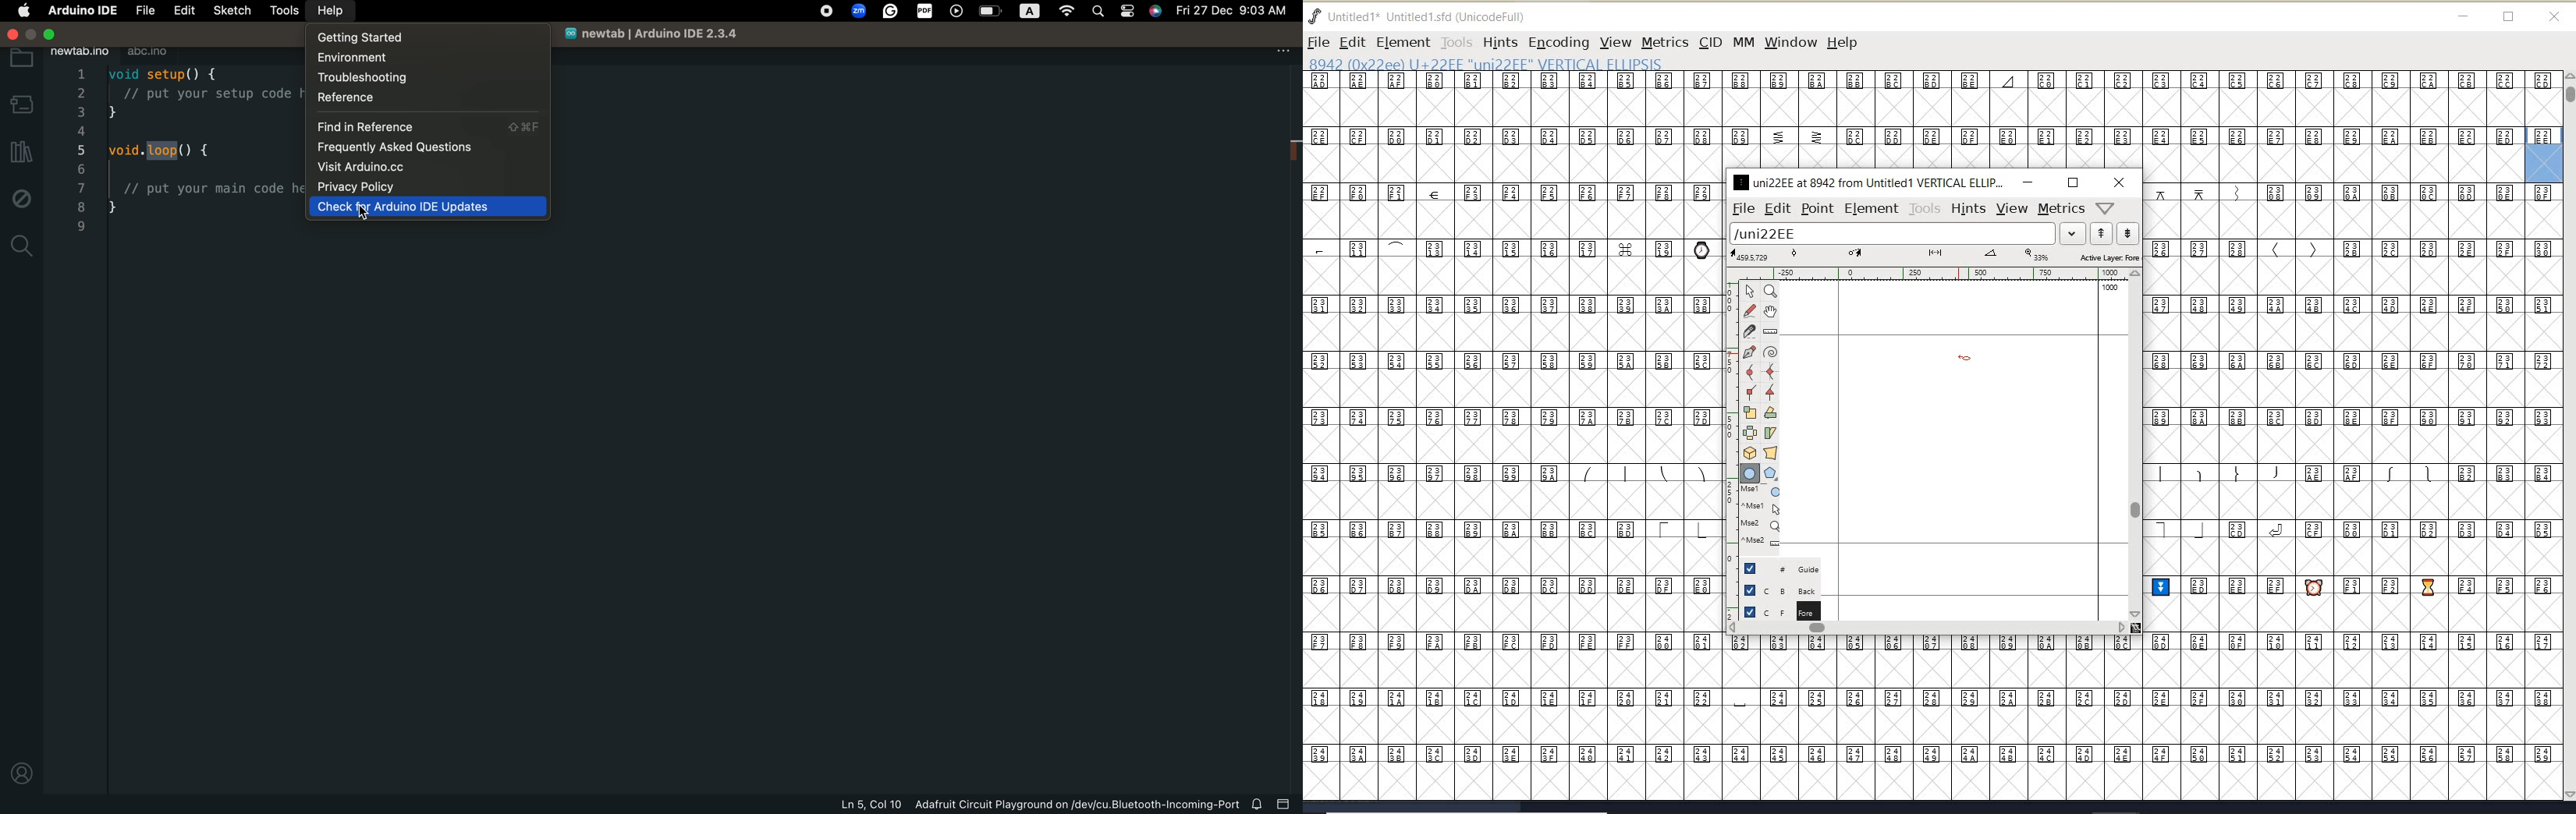 The height and width of the screenshot is (840, 2576). What do you see at coordinates (1750, 453) in the screenshot?
I see `rotate the selection in 3d and project back to plane` at bounding box center [1750, 453].